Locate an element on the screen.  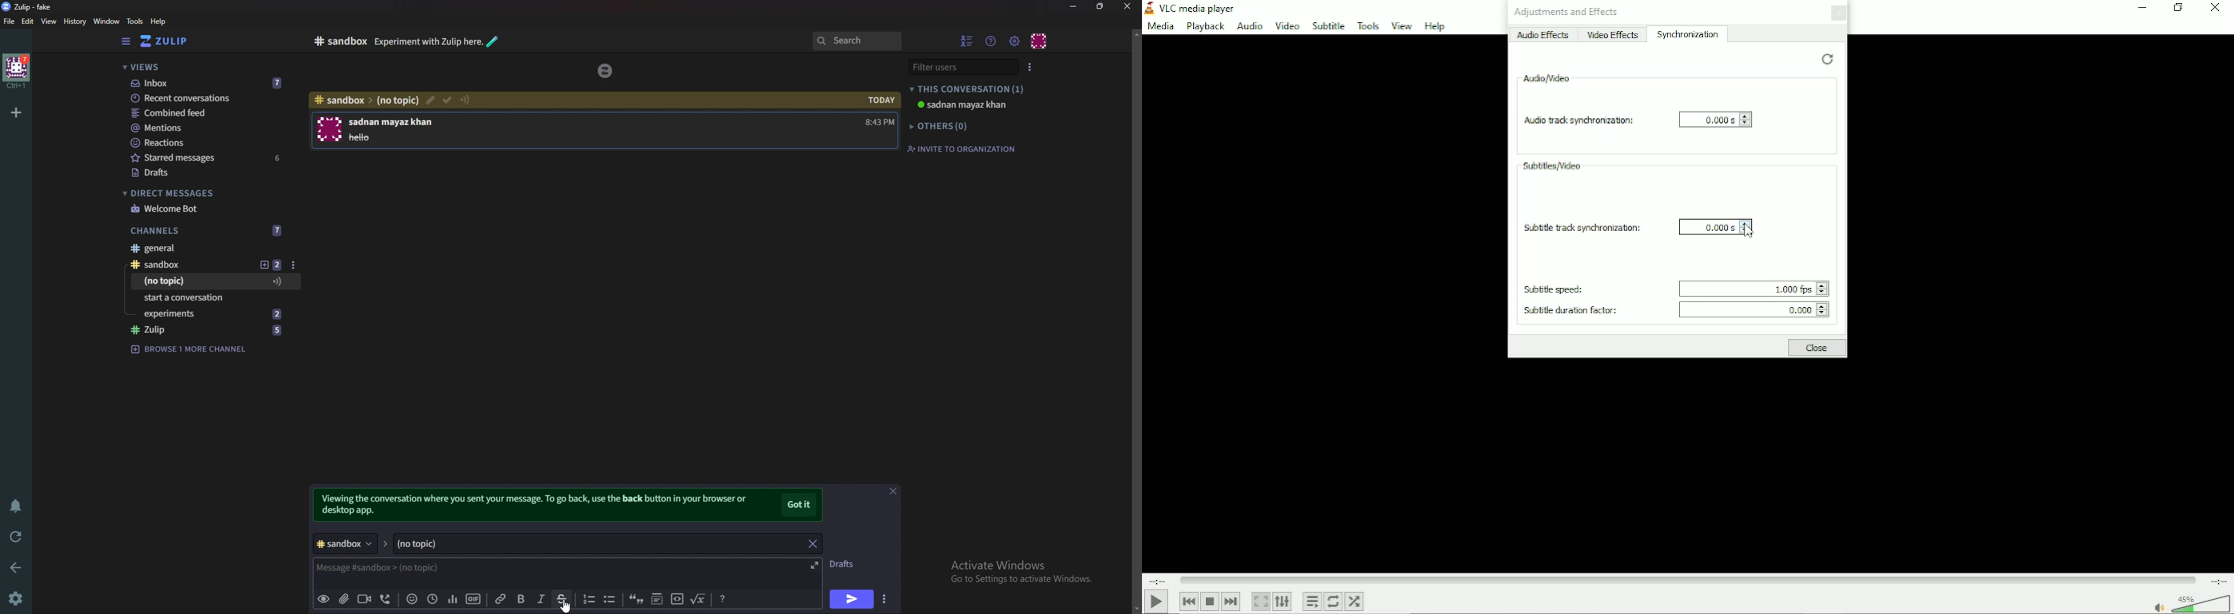
Inbox is located at coordinates (212, 82).